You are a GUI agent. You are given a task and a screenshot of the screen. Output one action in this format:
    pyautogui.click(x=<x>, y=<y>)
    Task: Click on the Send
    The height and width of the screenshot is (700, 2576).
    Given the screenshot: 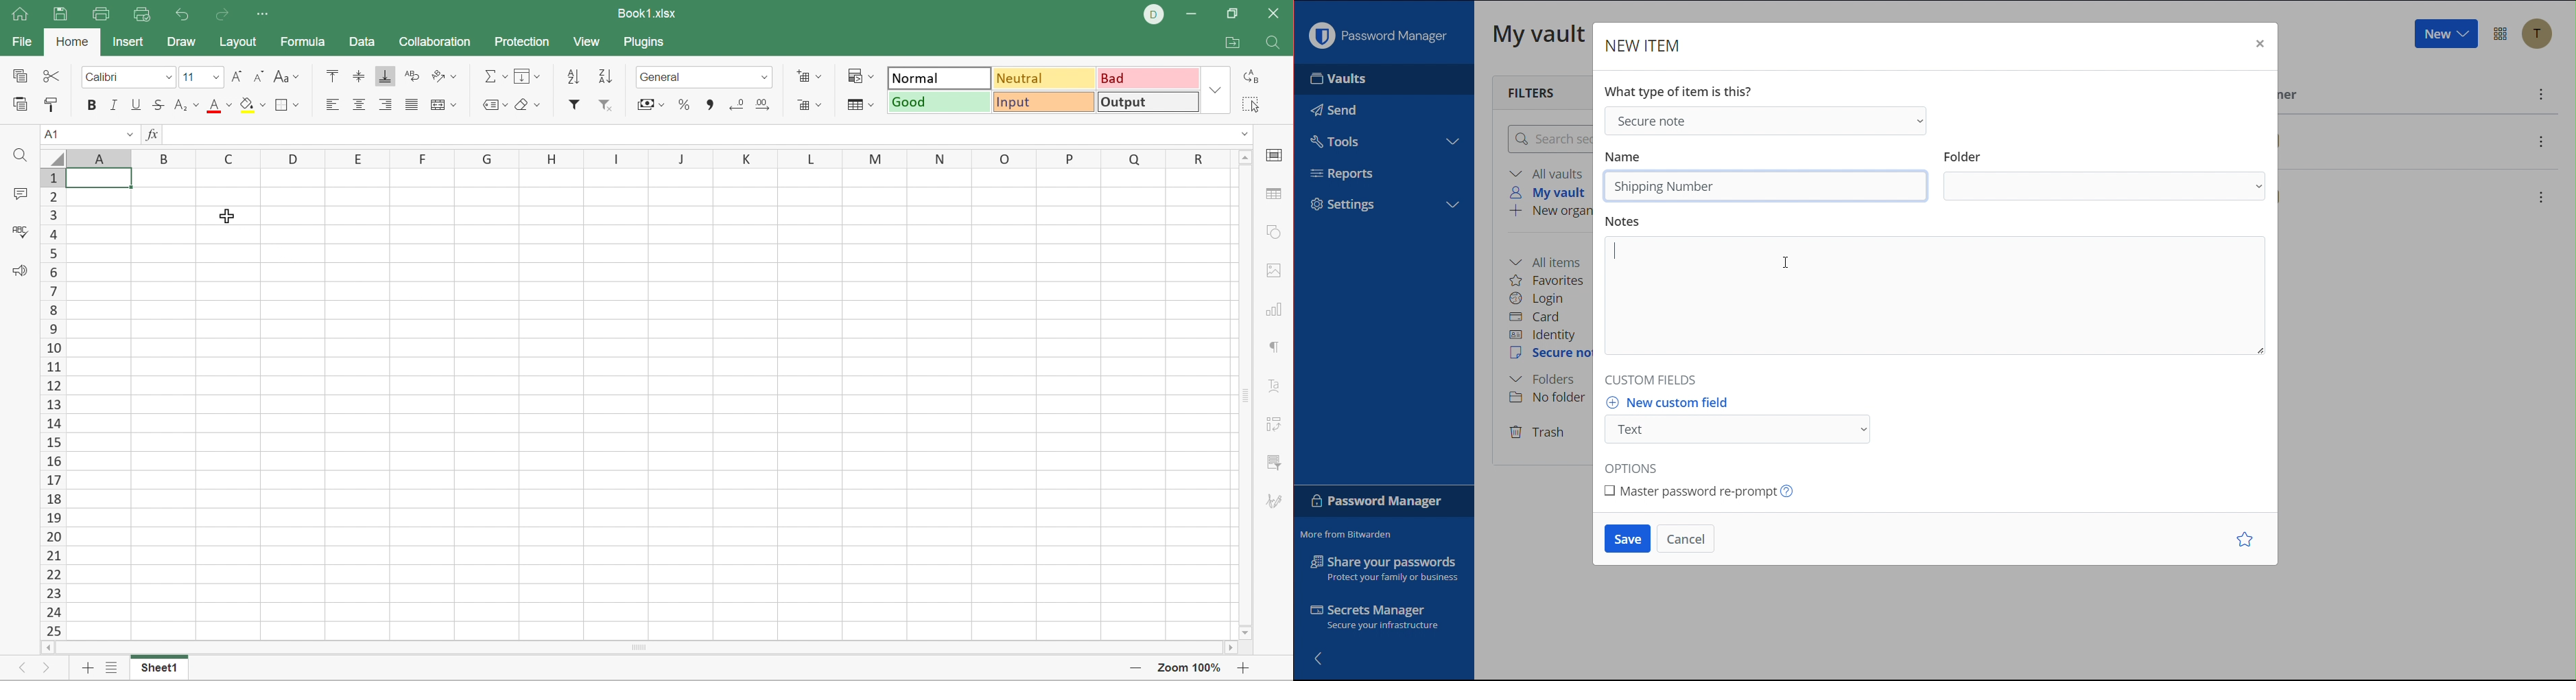 What is the action you would take?
    pyautogui.click(x=1334, y=110)
    